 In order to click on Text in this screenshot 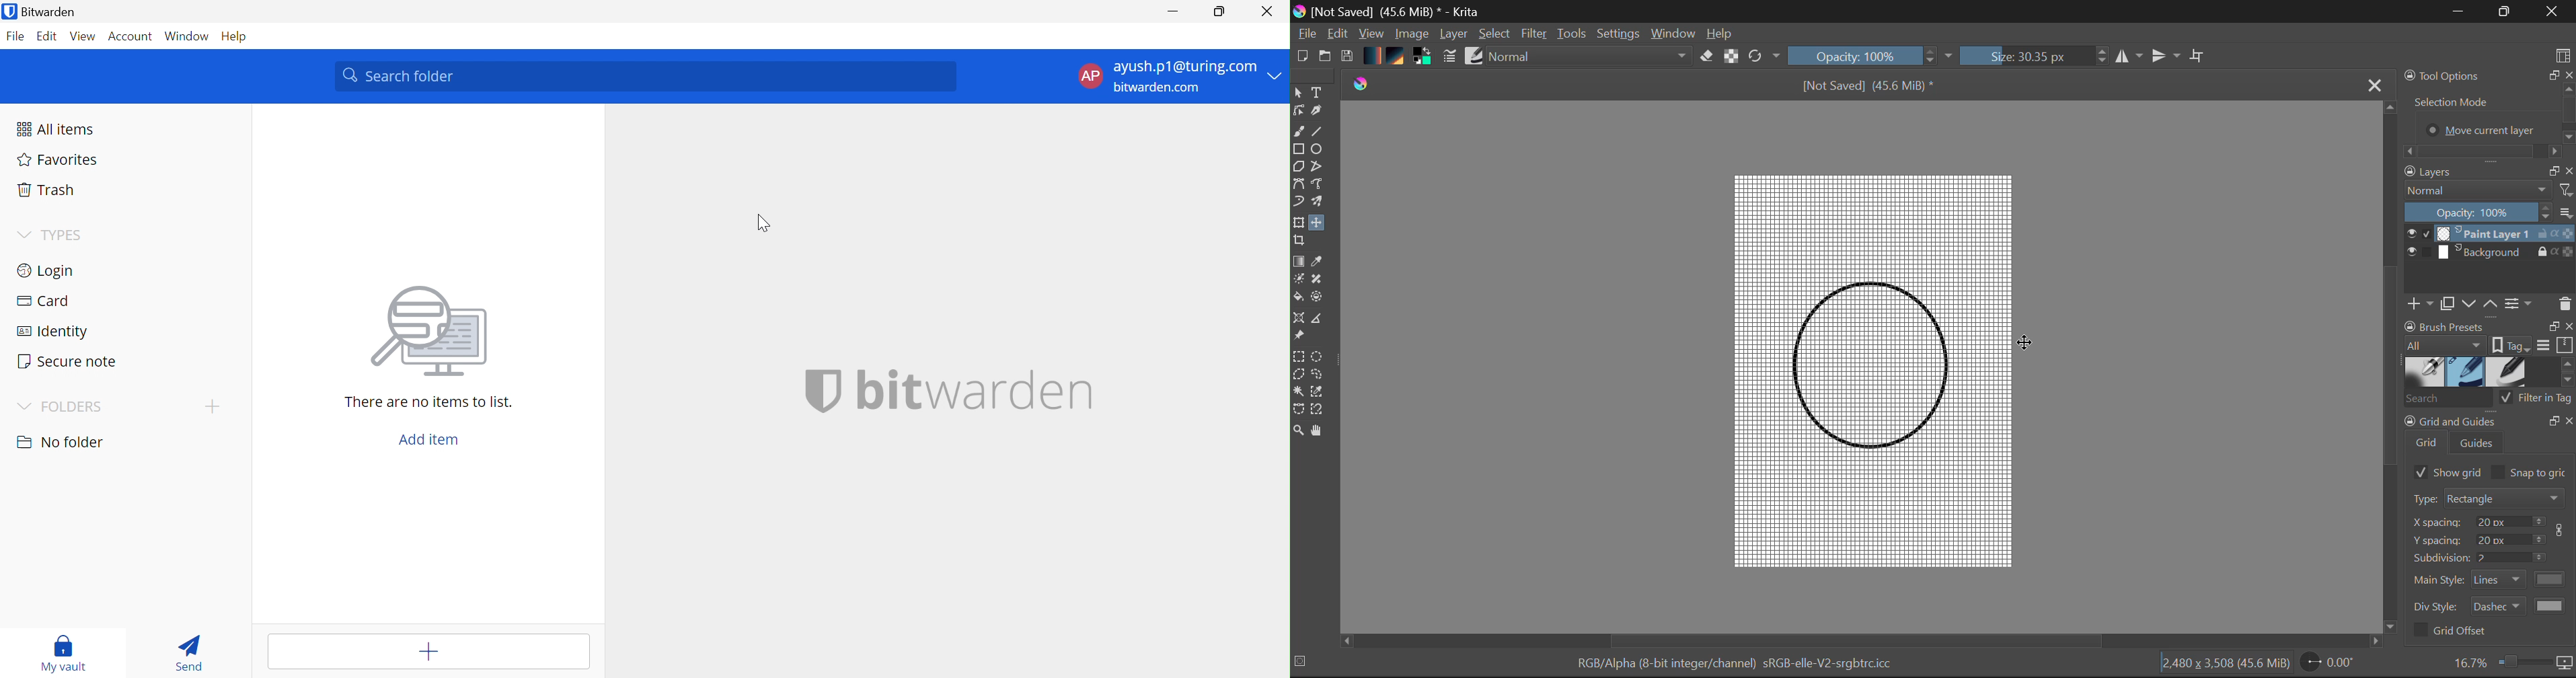, I will do `click(1317, 92)`.